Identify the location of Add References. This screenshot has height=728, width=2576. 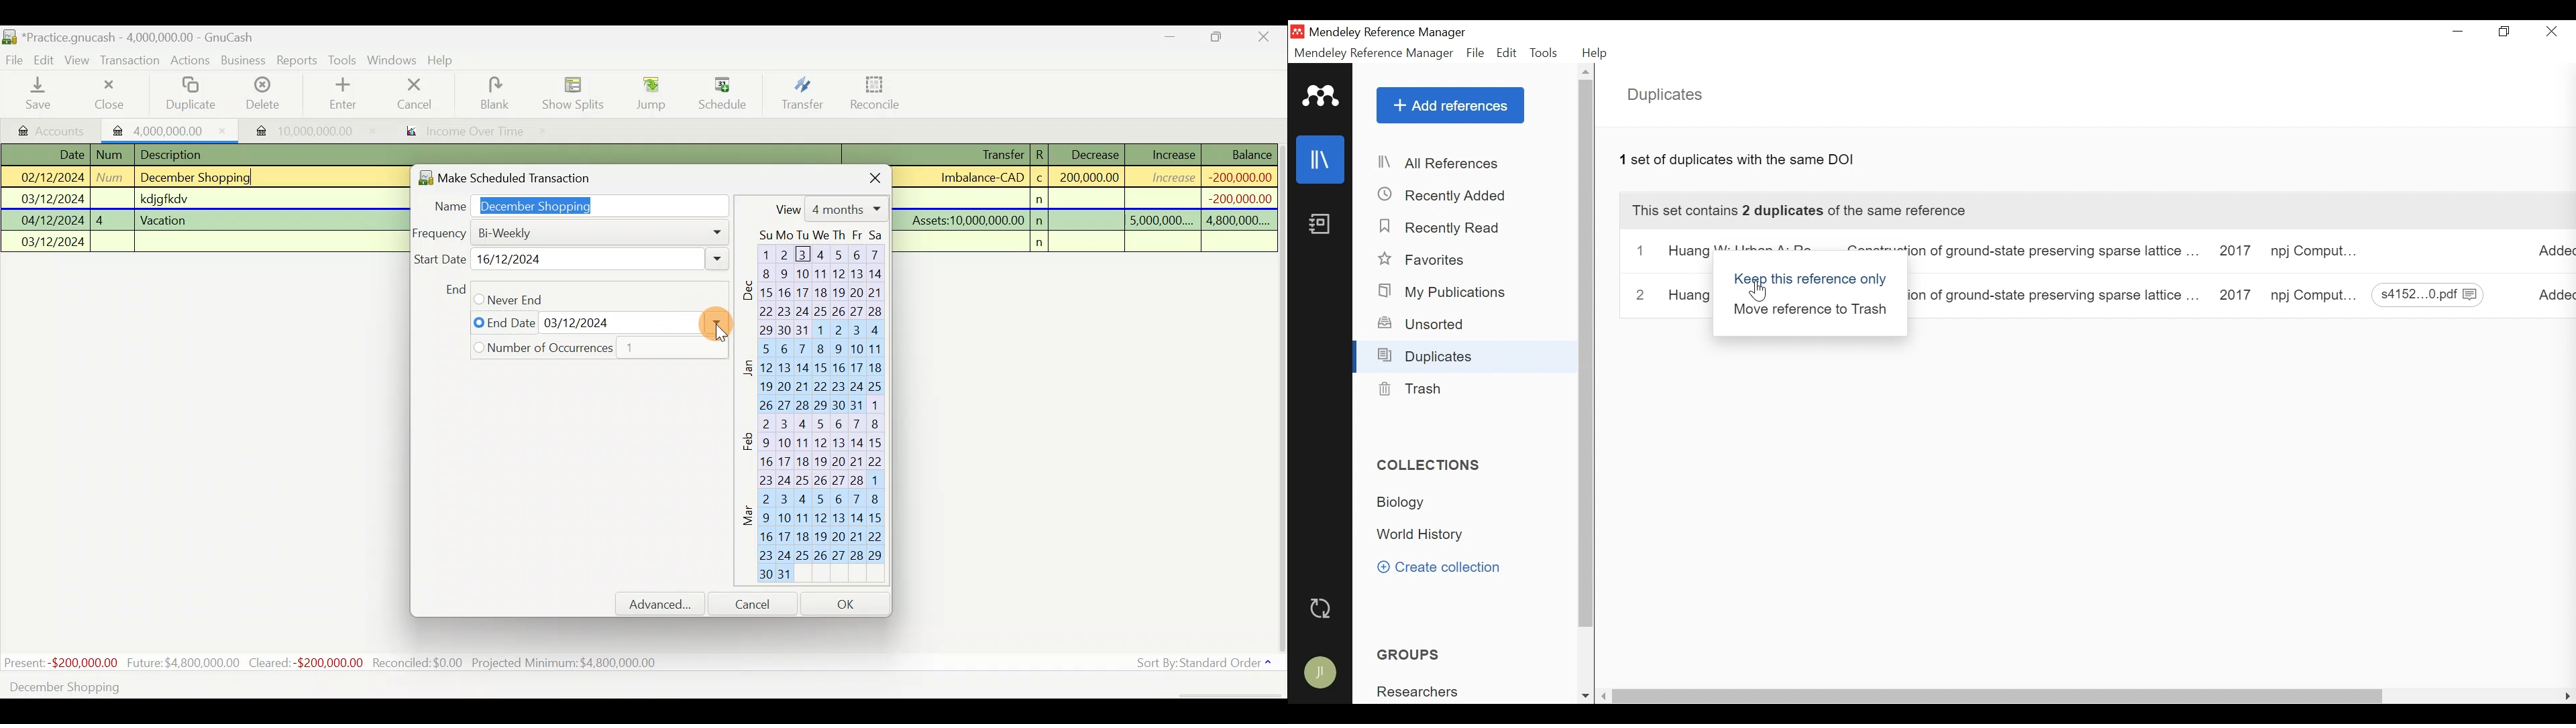
(1451, 106).